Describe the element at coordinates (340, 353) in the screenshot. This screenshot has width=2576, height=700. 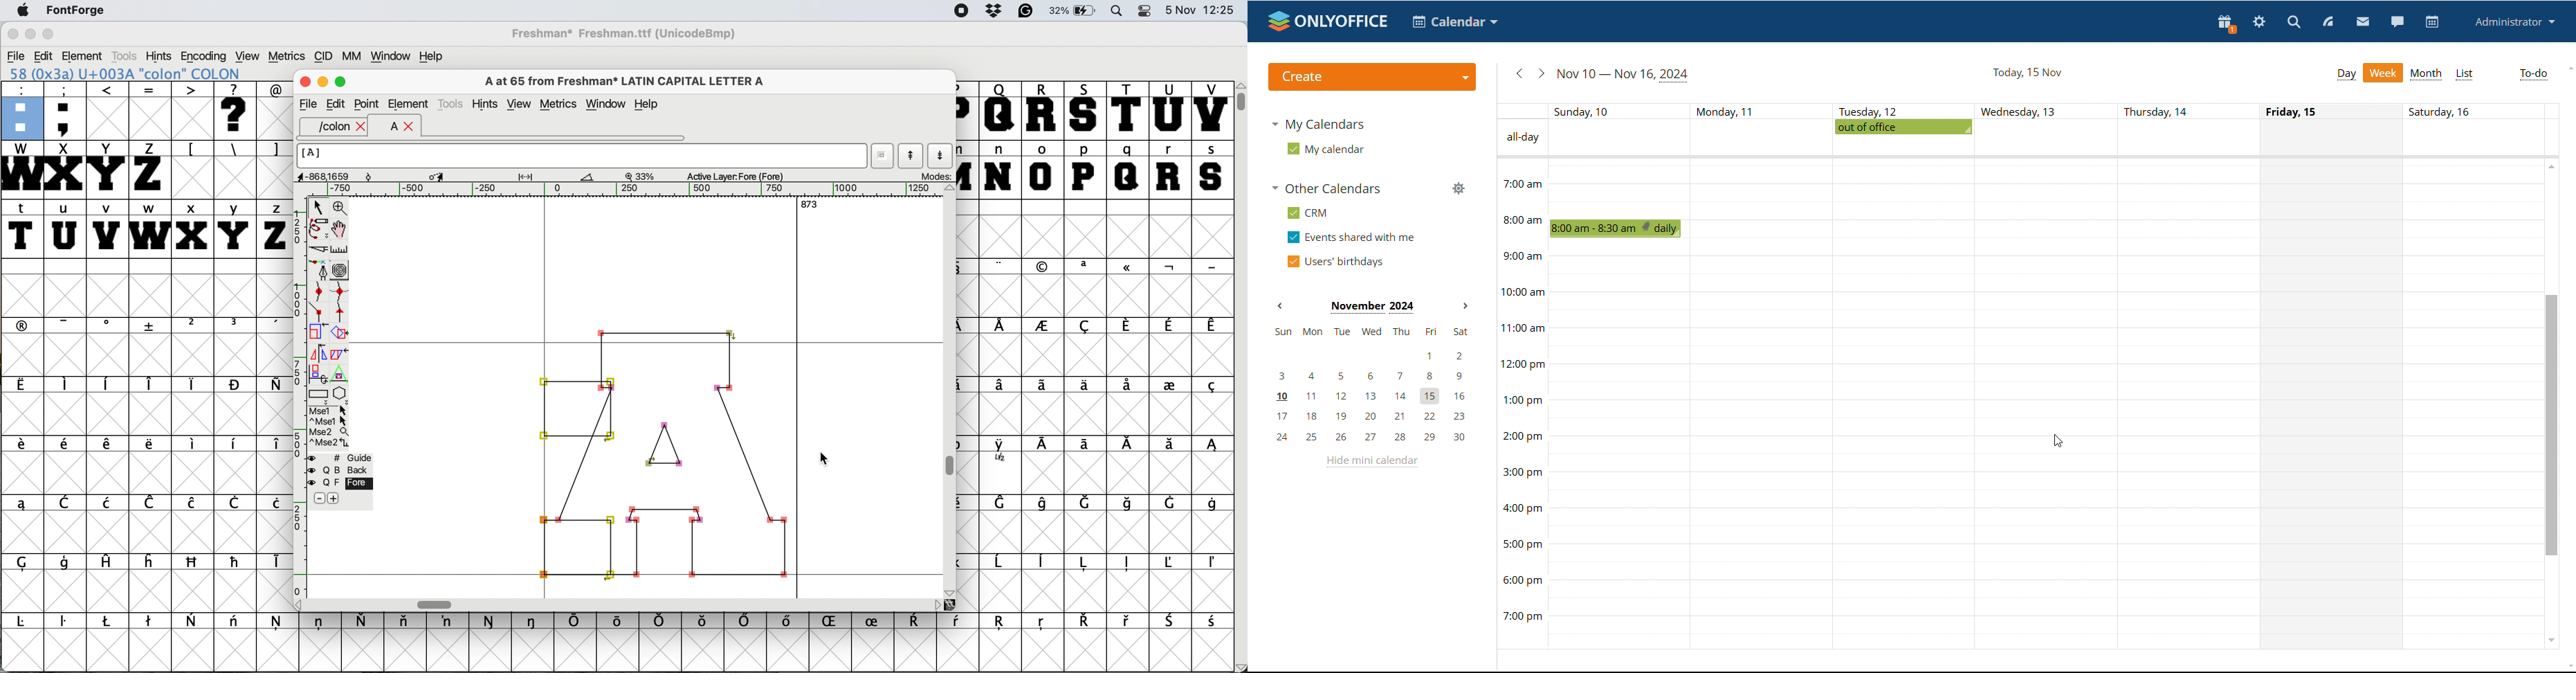
I see `skew the selection` at that location.